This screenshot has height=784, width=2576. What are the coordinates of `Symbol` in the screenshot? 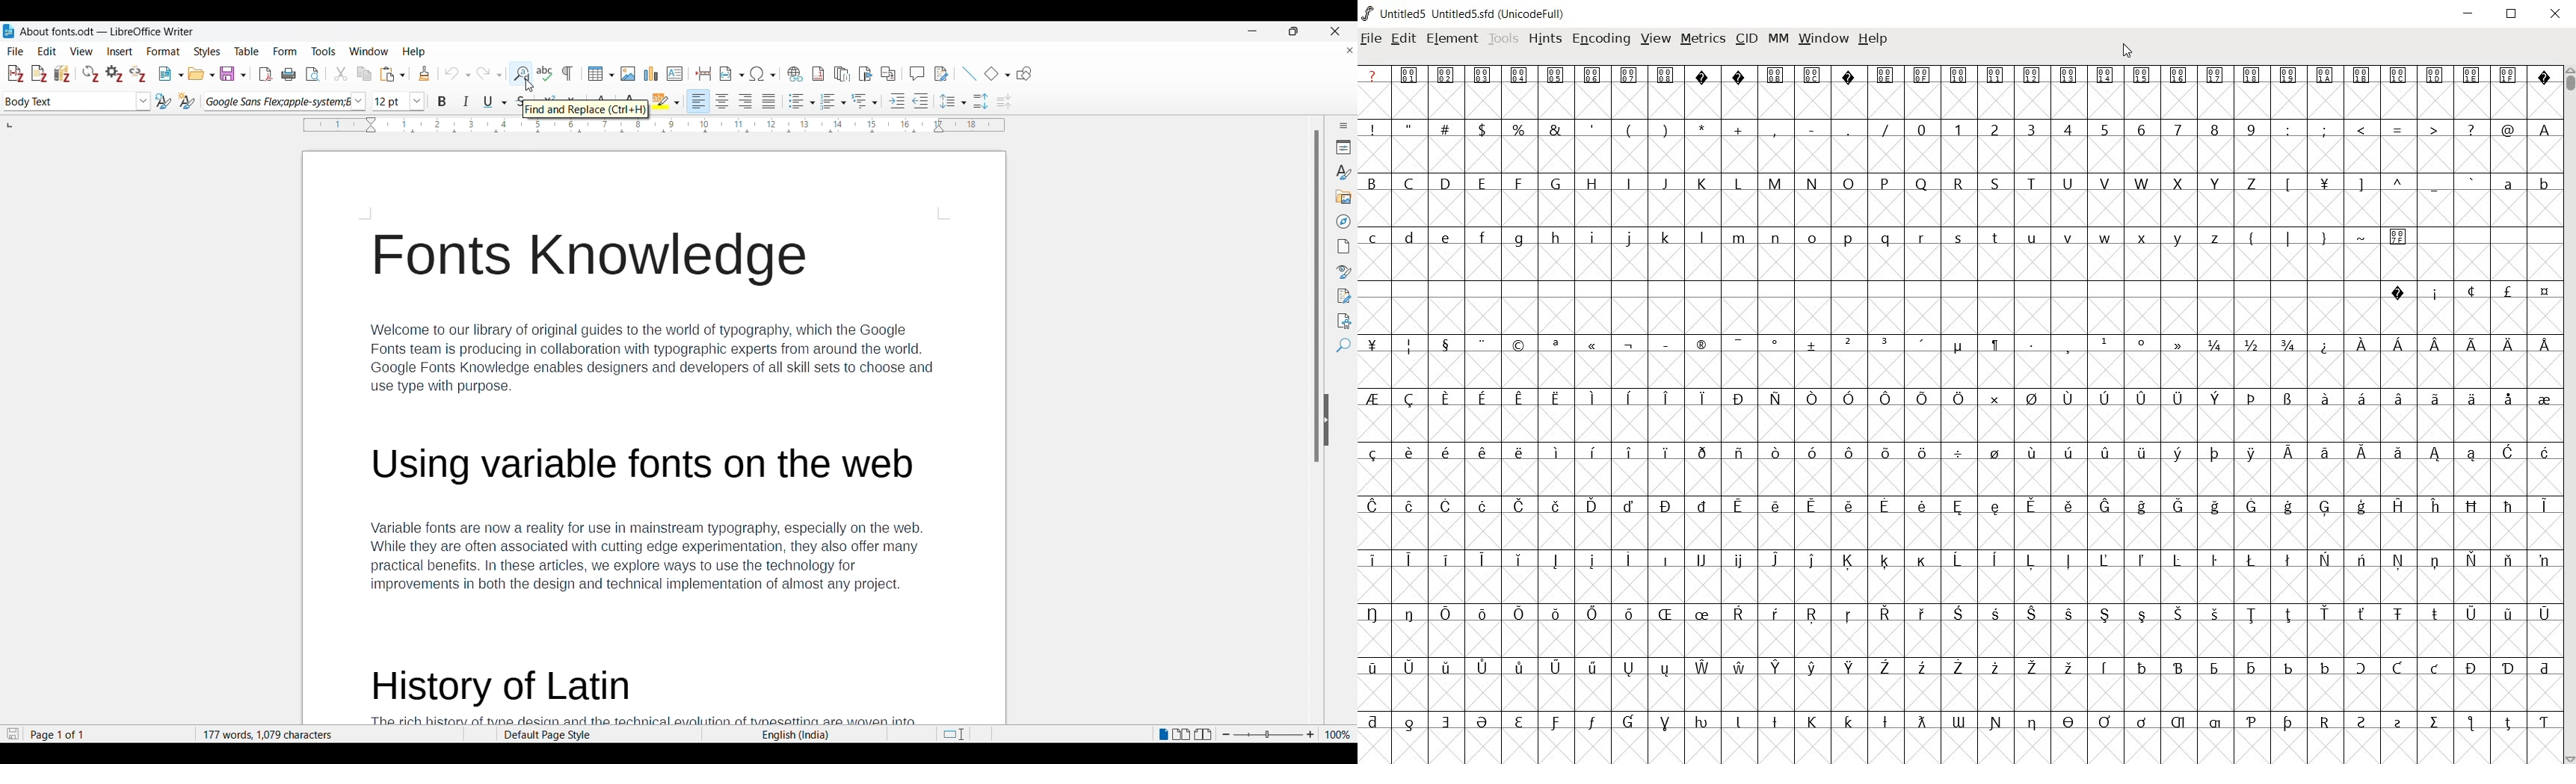 It's located at (2287, 507).